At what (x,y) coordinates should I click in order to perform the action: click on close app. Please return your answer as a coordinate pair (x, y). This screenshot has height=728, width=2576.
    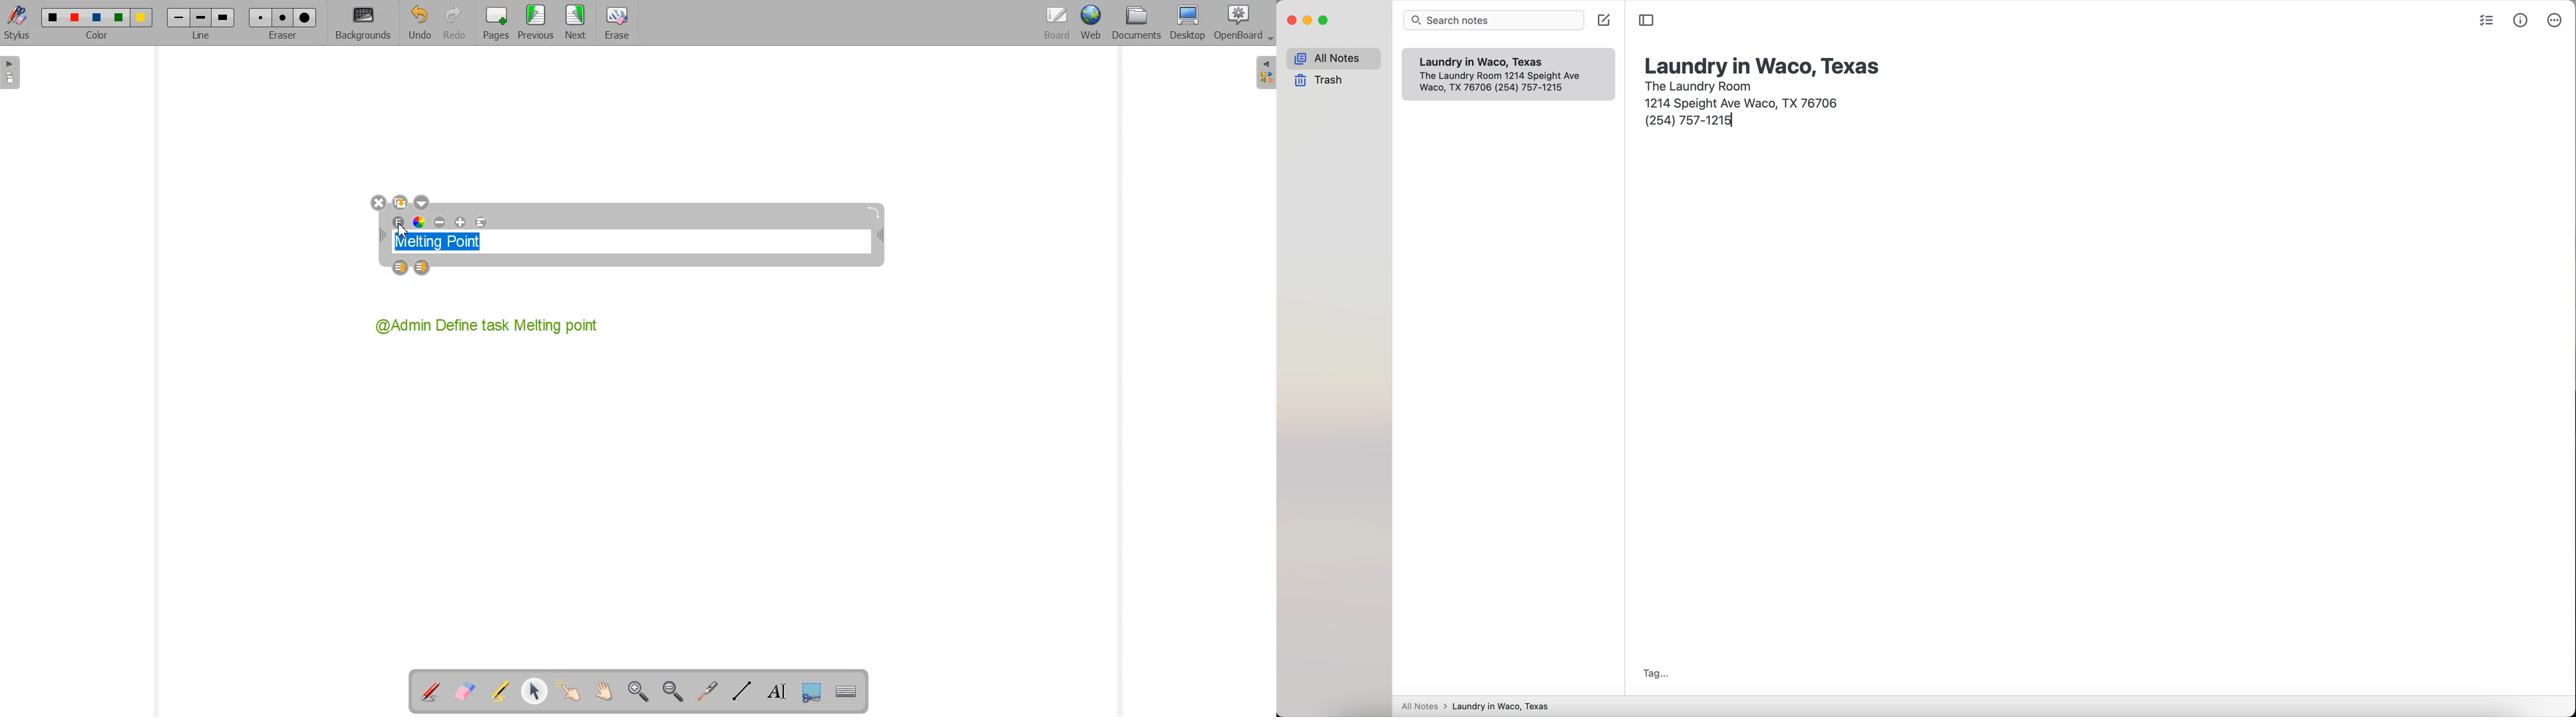
    Looking at the image, I should click on (1292, 20).